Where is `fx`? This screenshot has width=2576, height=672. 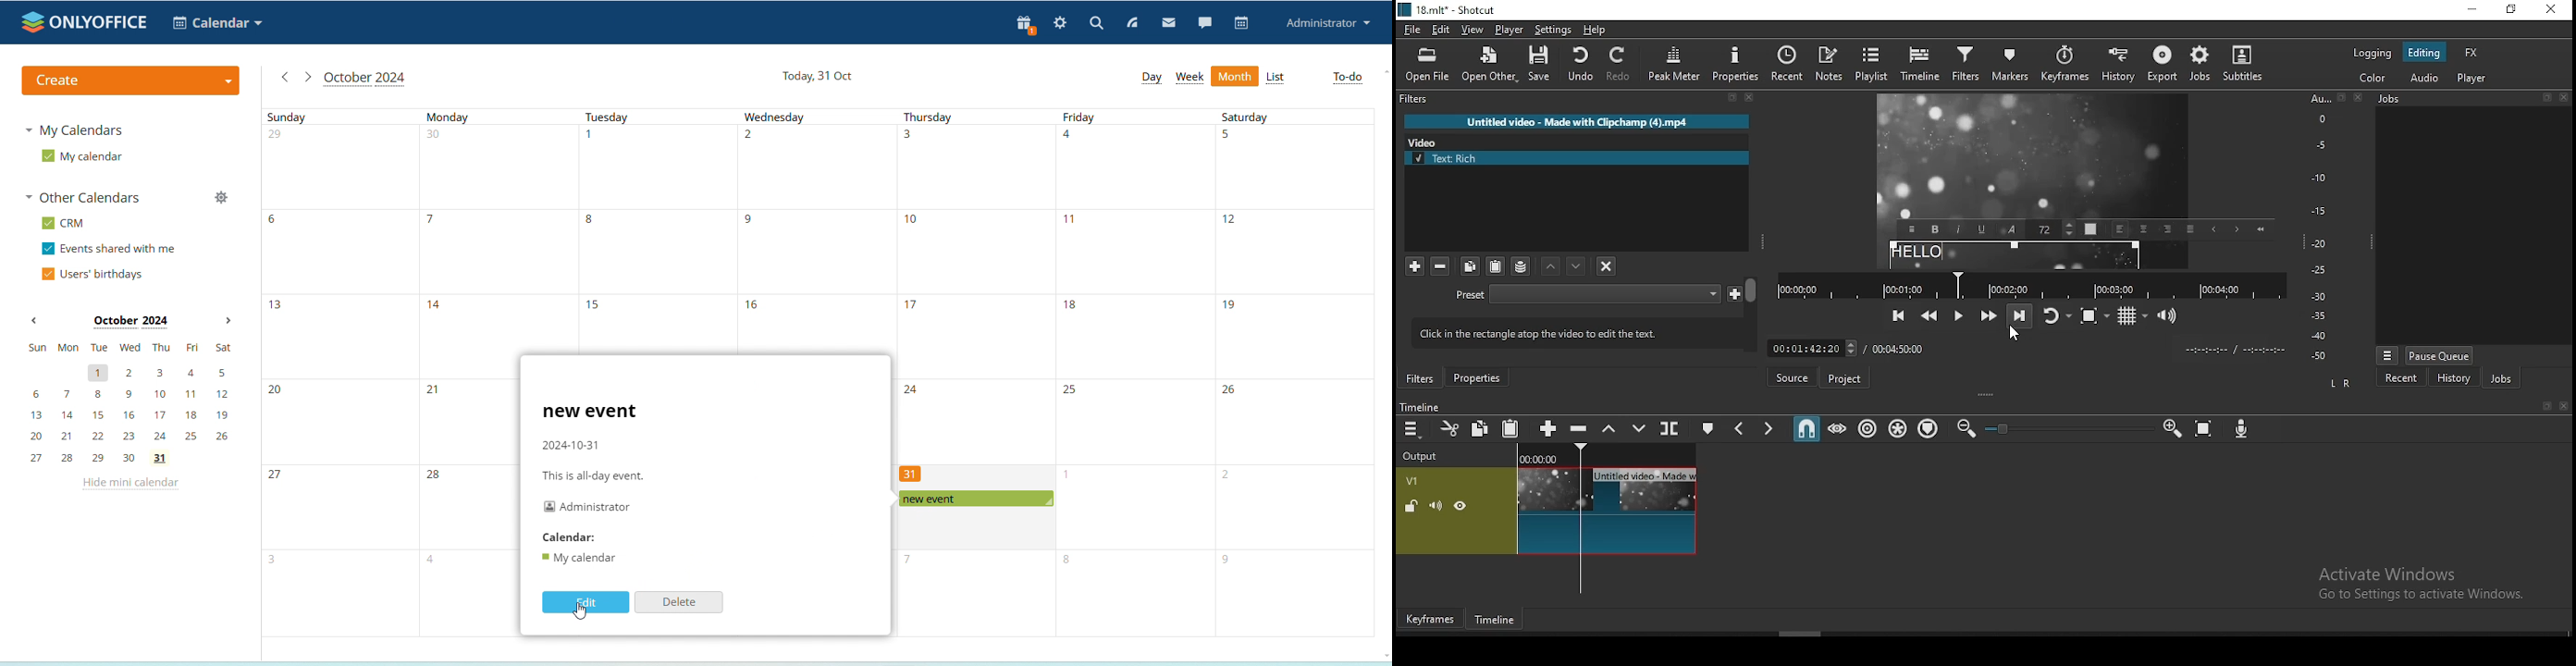 fx is located at coordinates (2472, 52).